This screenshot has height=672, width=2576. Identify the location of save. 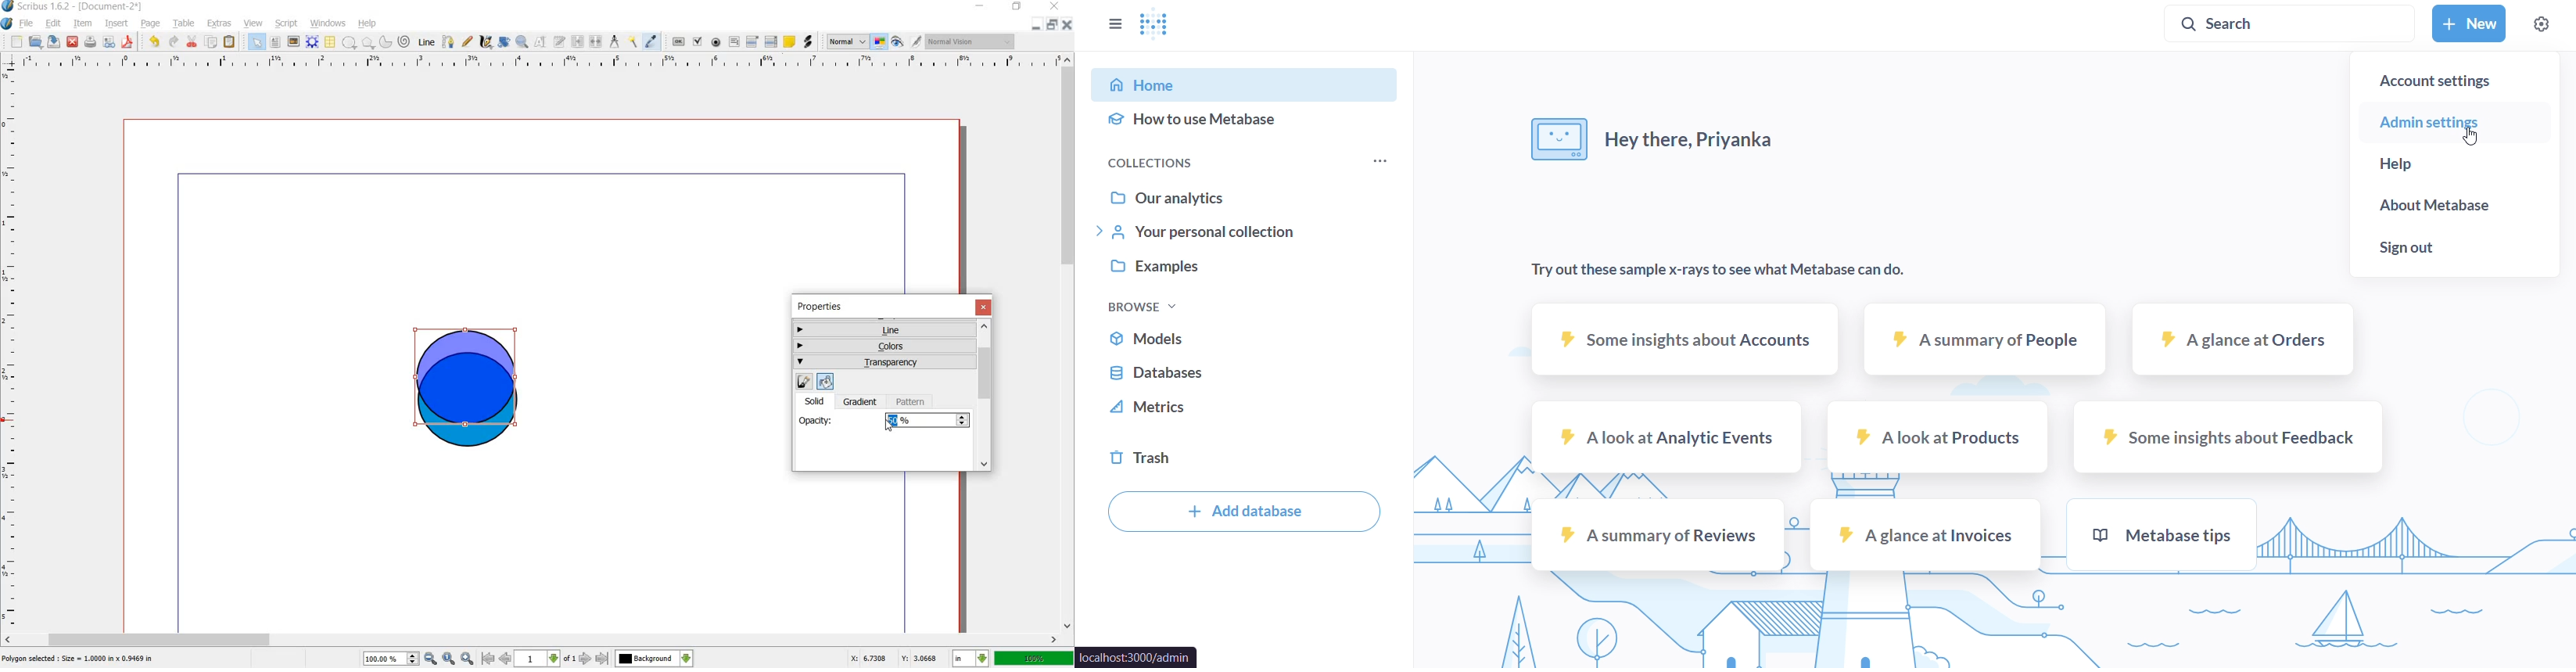
(54, 42).